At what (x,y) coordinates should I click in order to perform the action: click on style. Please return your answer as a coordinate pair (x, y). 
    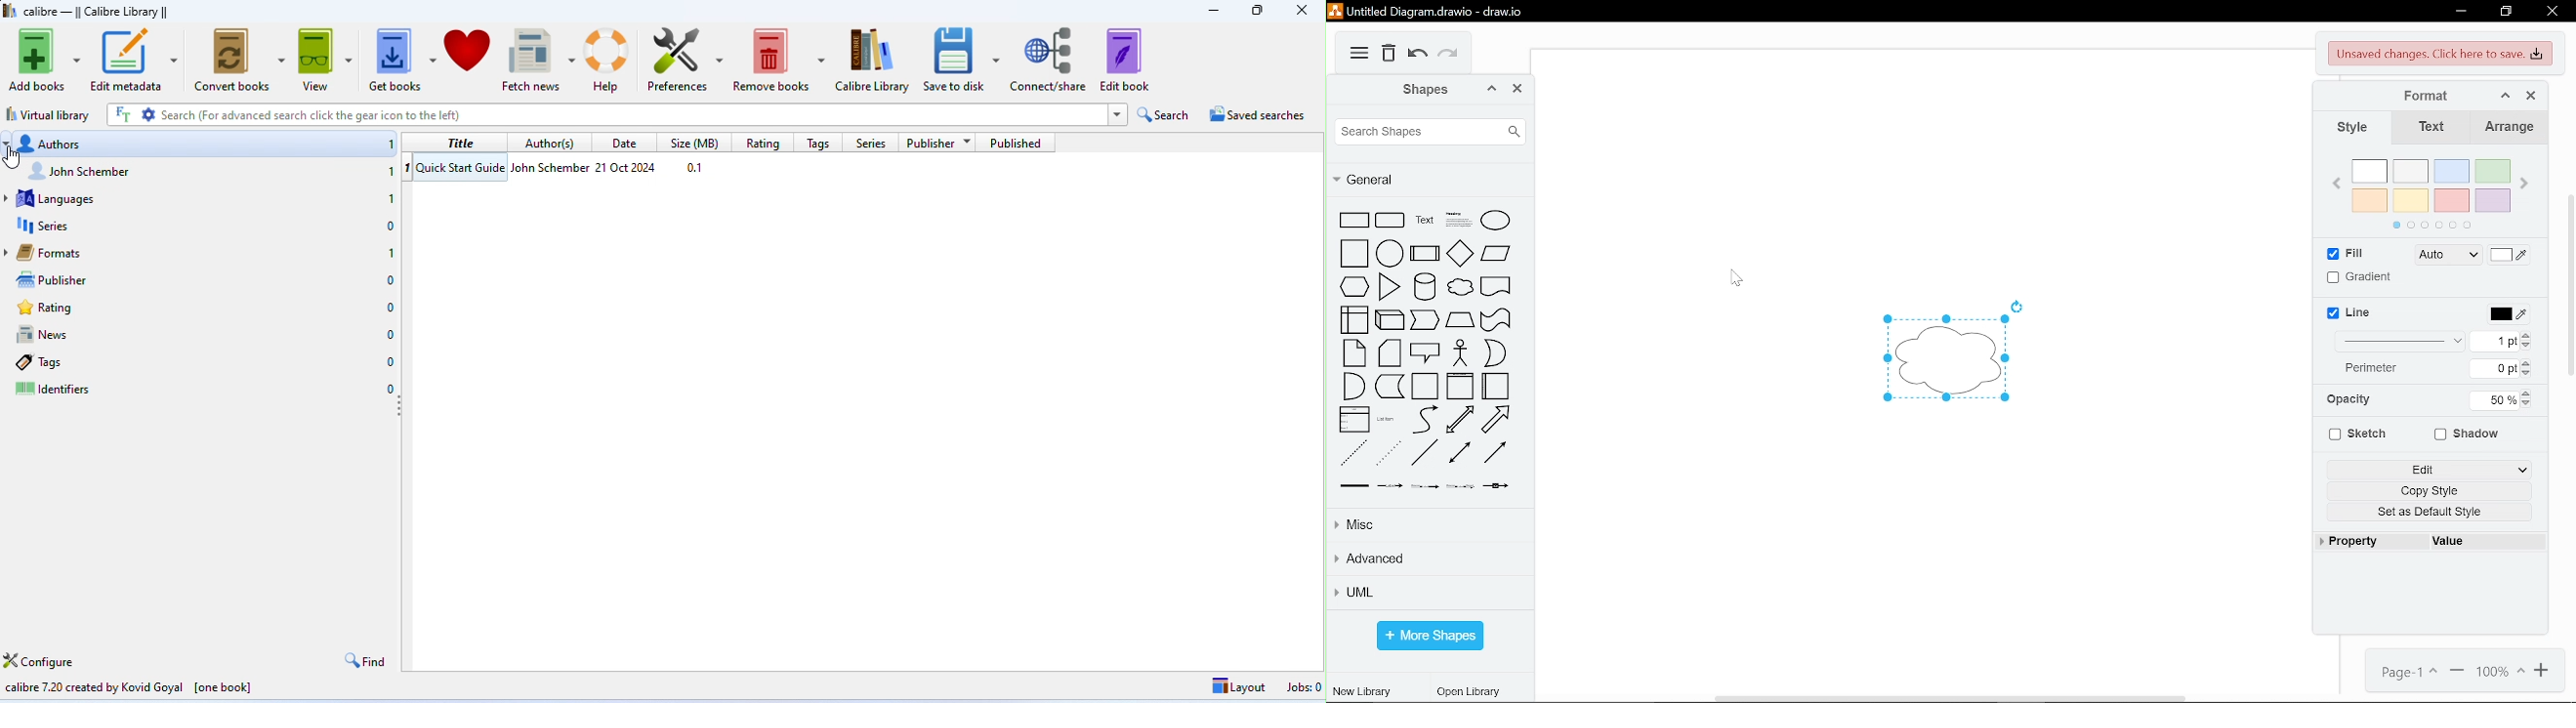
    Looking at the image, I should click on (2353, 129).